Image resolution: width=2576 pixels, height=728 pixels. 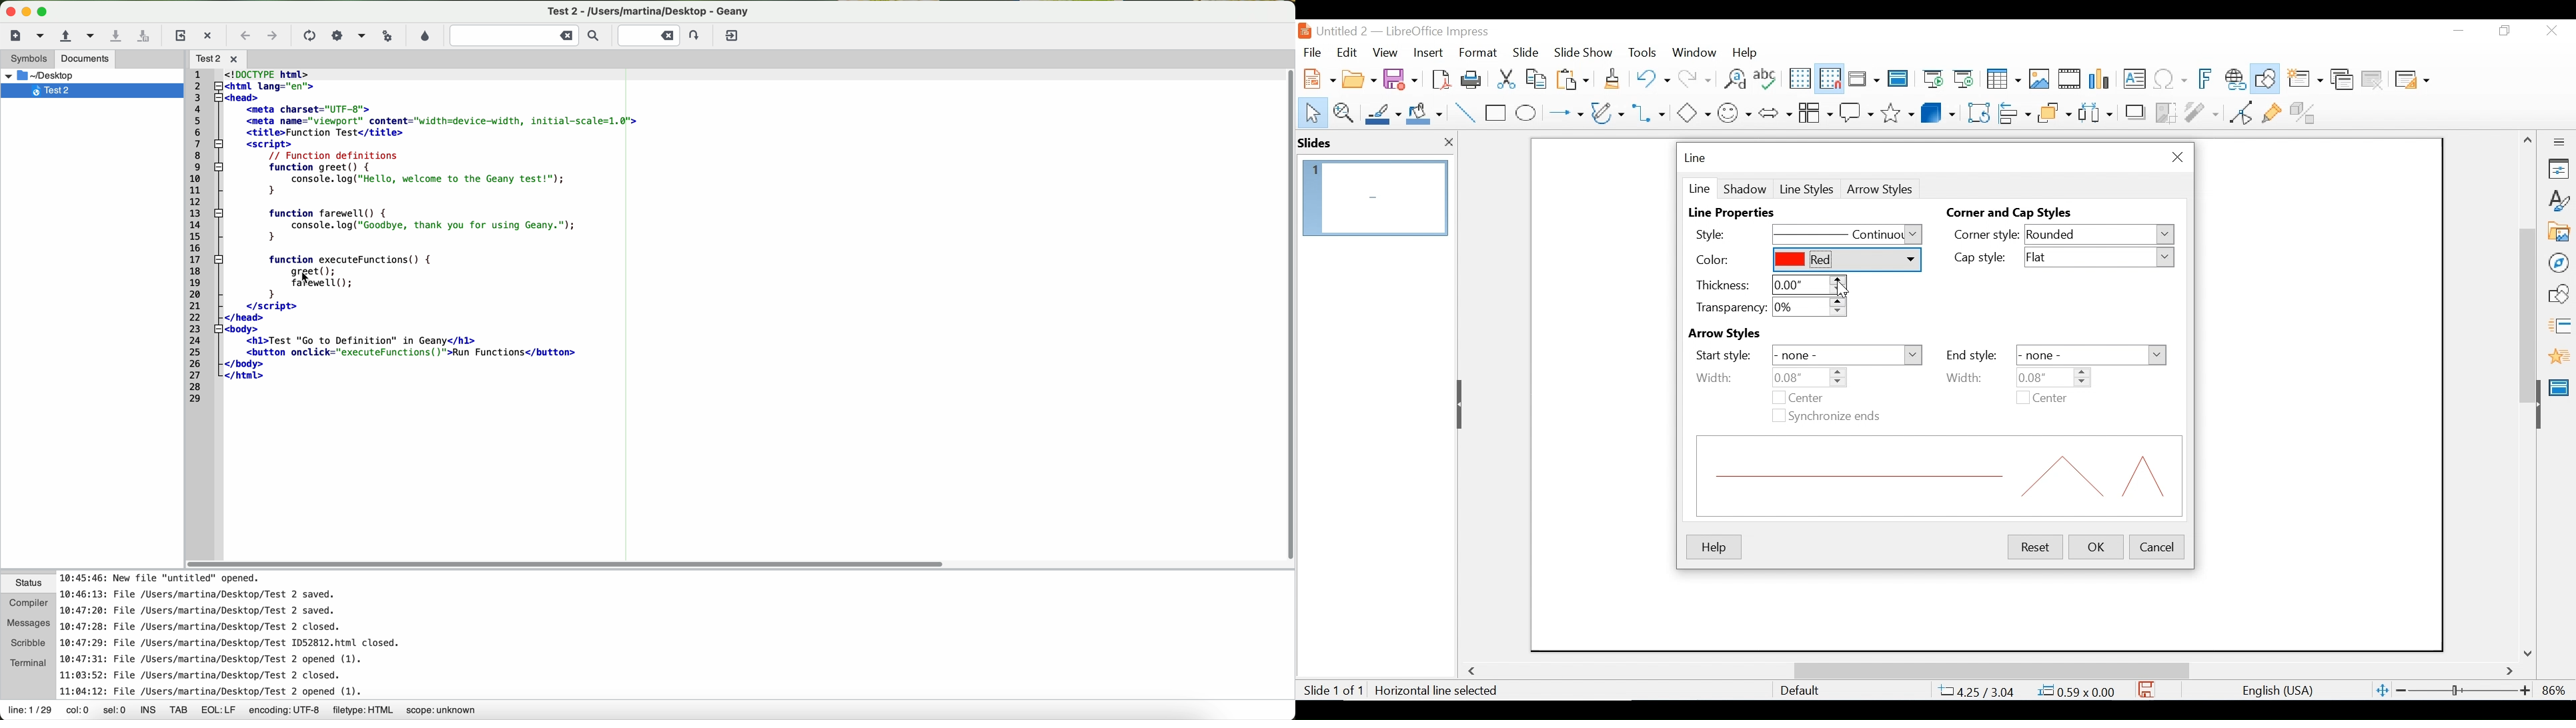 What do you see at coordinates (337, 35) in the screenshot?
I see `icon` at bounding box center [337, 35].